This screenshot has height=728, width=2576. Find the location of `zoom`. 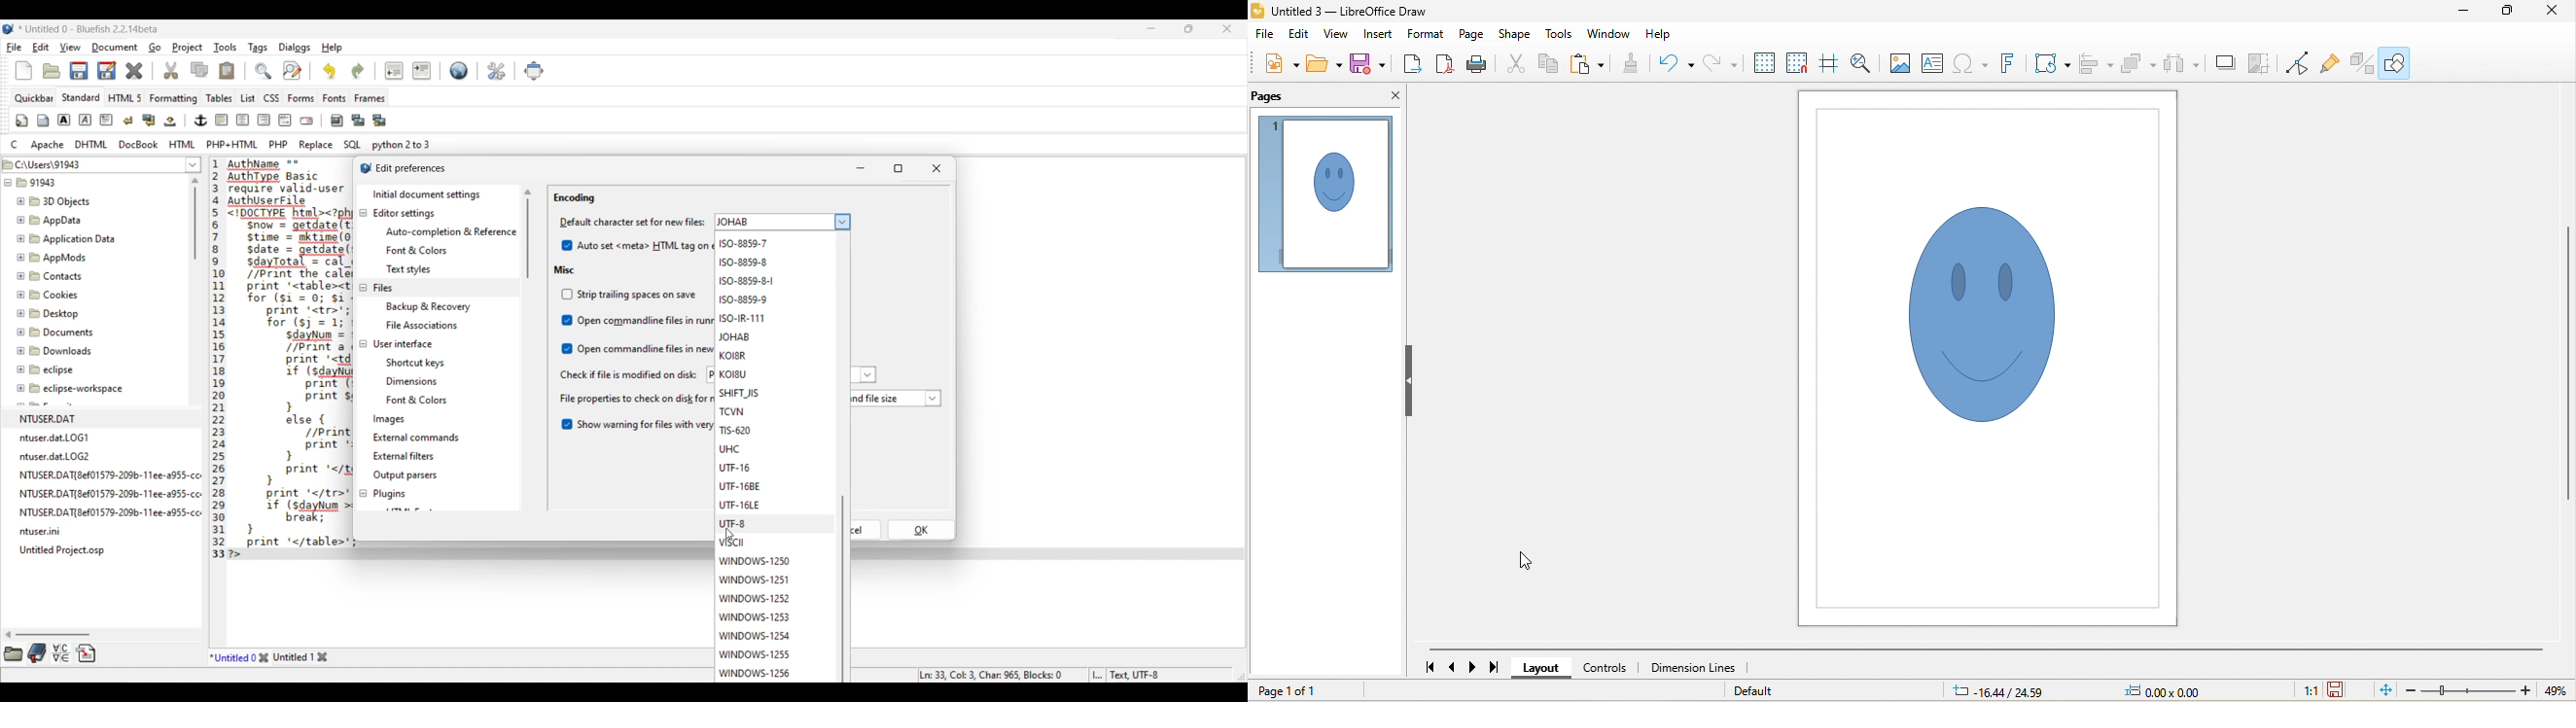

zoom is located at coordinates (2487, 689).